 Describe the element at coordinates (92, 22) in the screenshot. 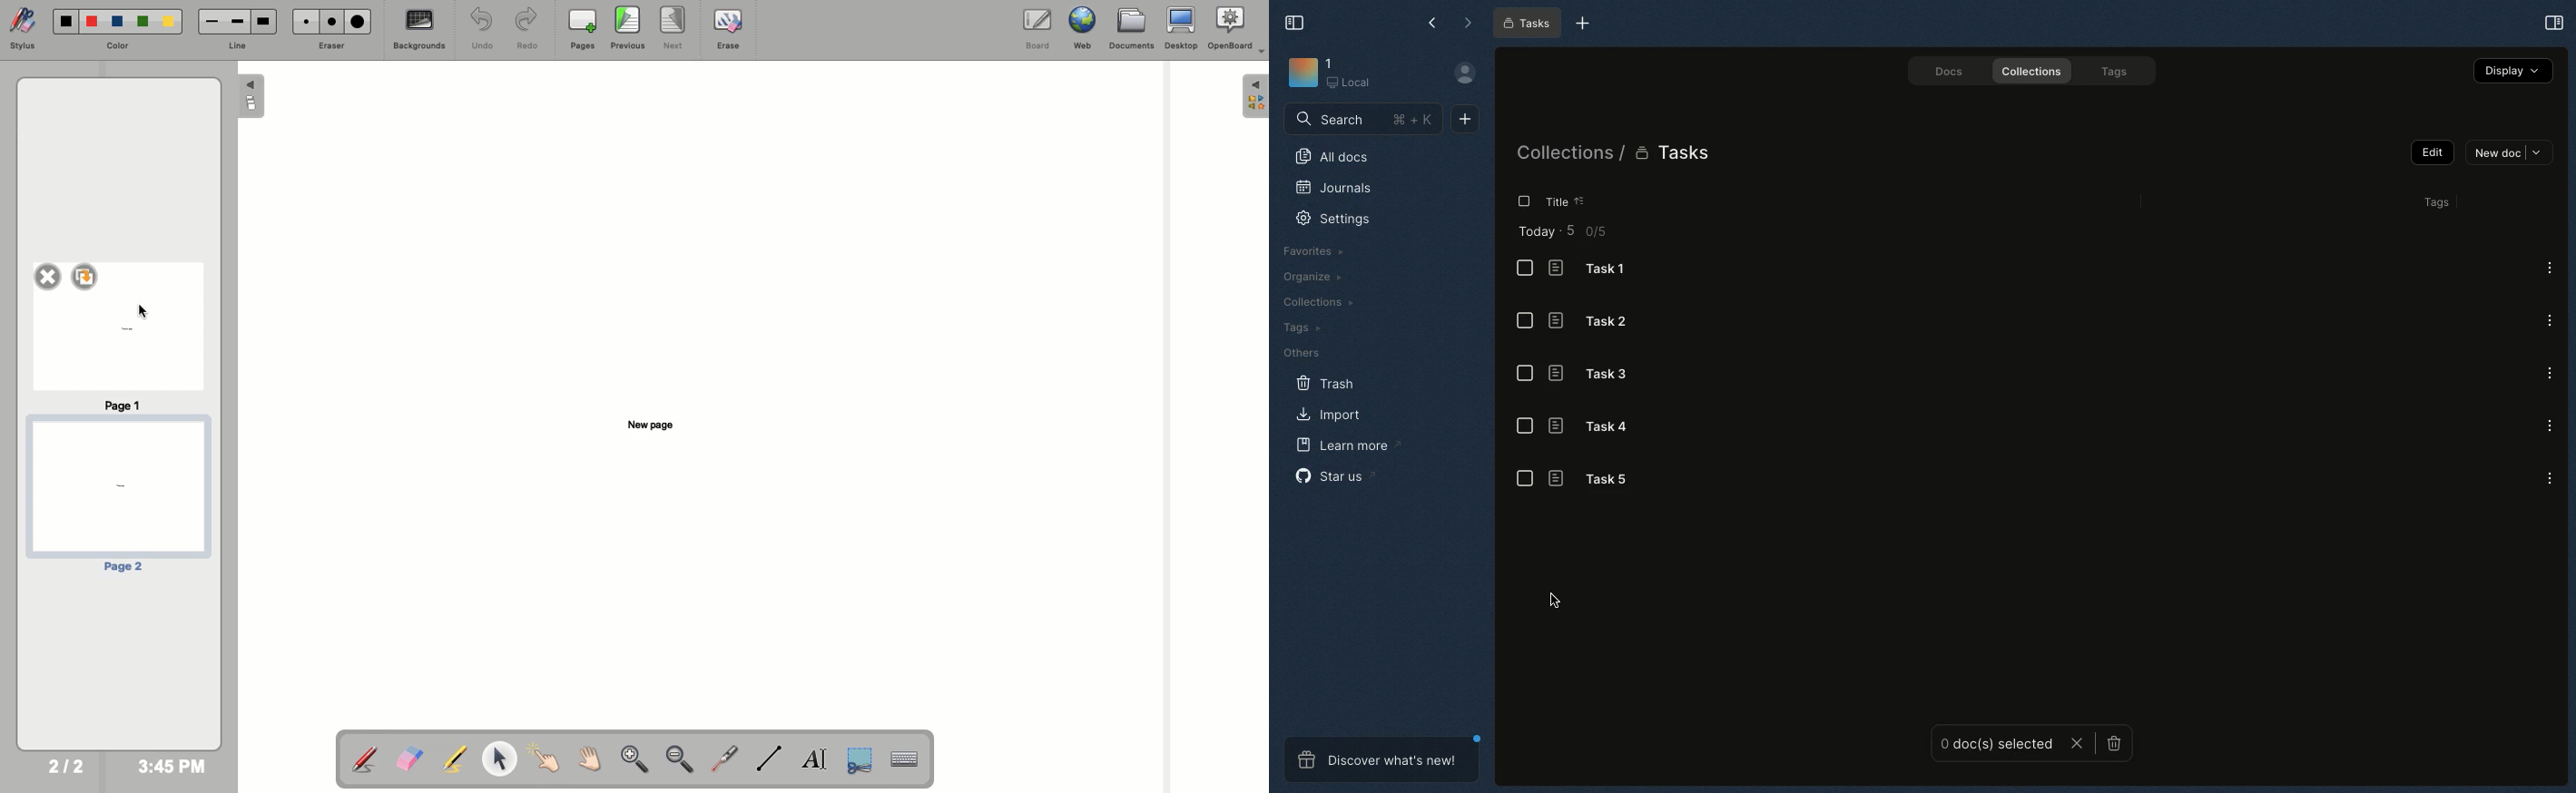

I see `Color 2` at that location.